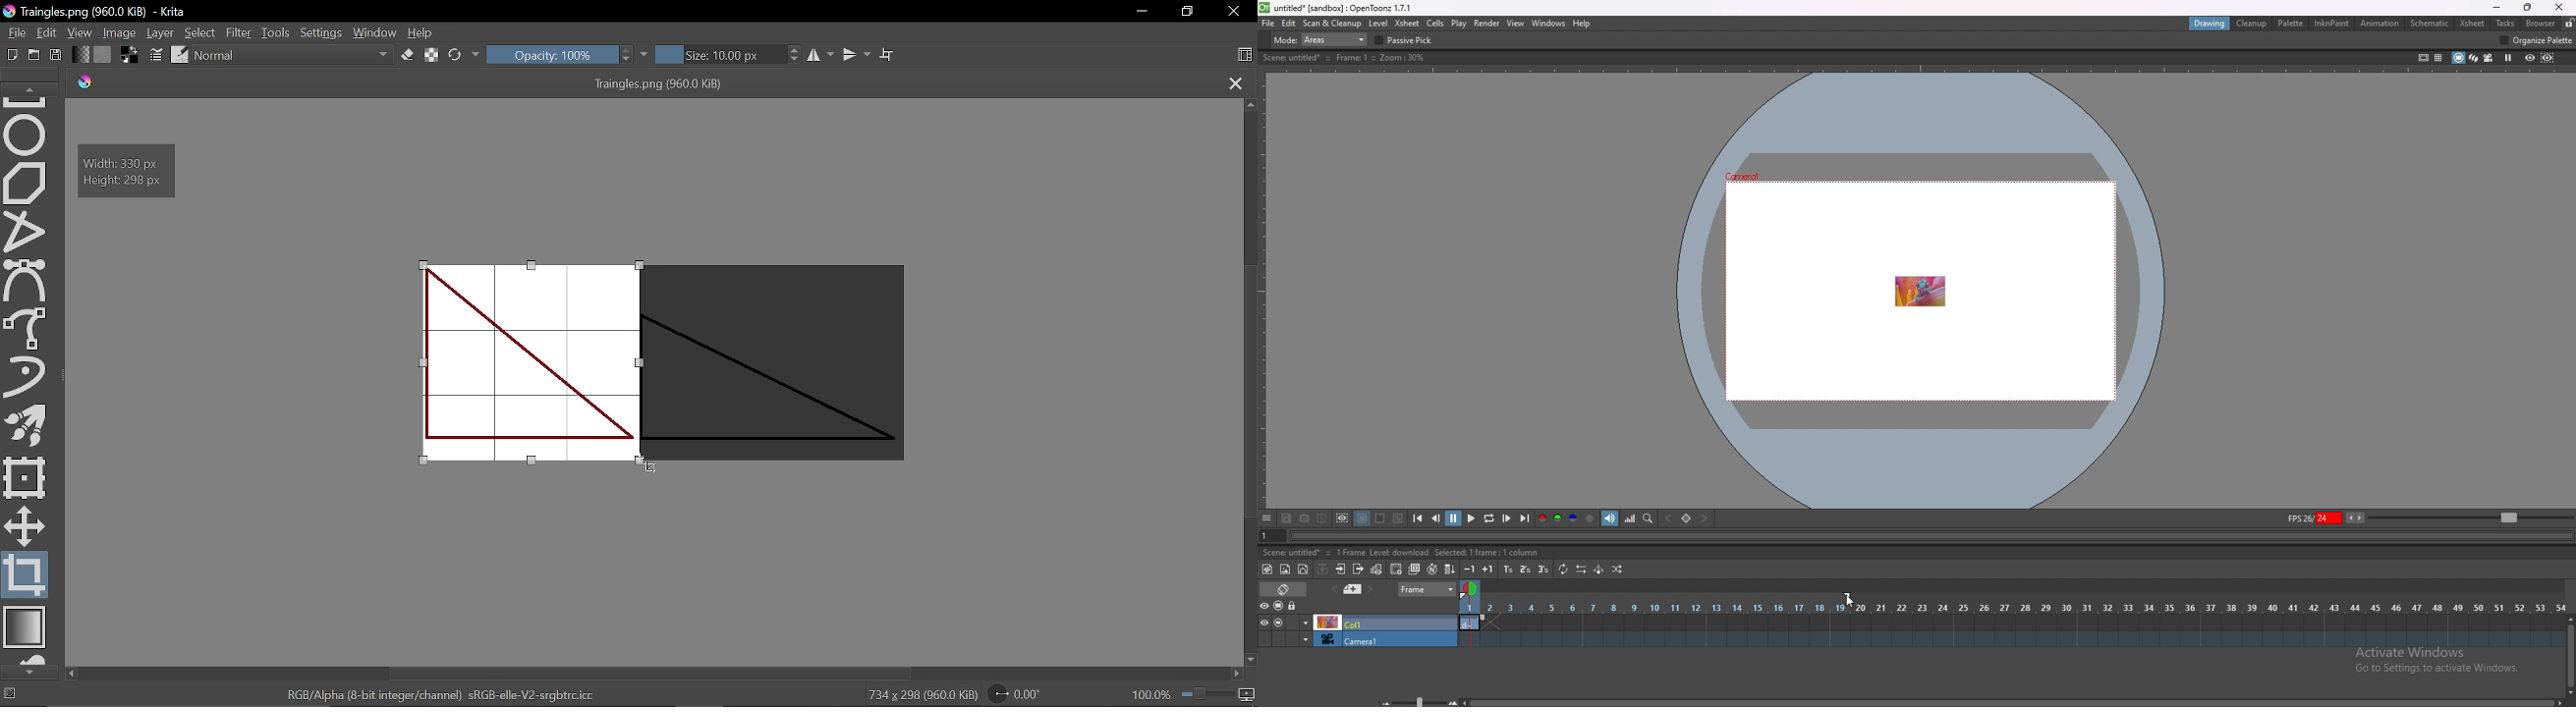 The height and width of the screenshot is (728, 2576). What do you see at coordinates (1543, 569) in the screenshot?
I see `reframe on 3s` at bounding box center [1543, 569].